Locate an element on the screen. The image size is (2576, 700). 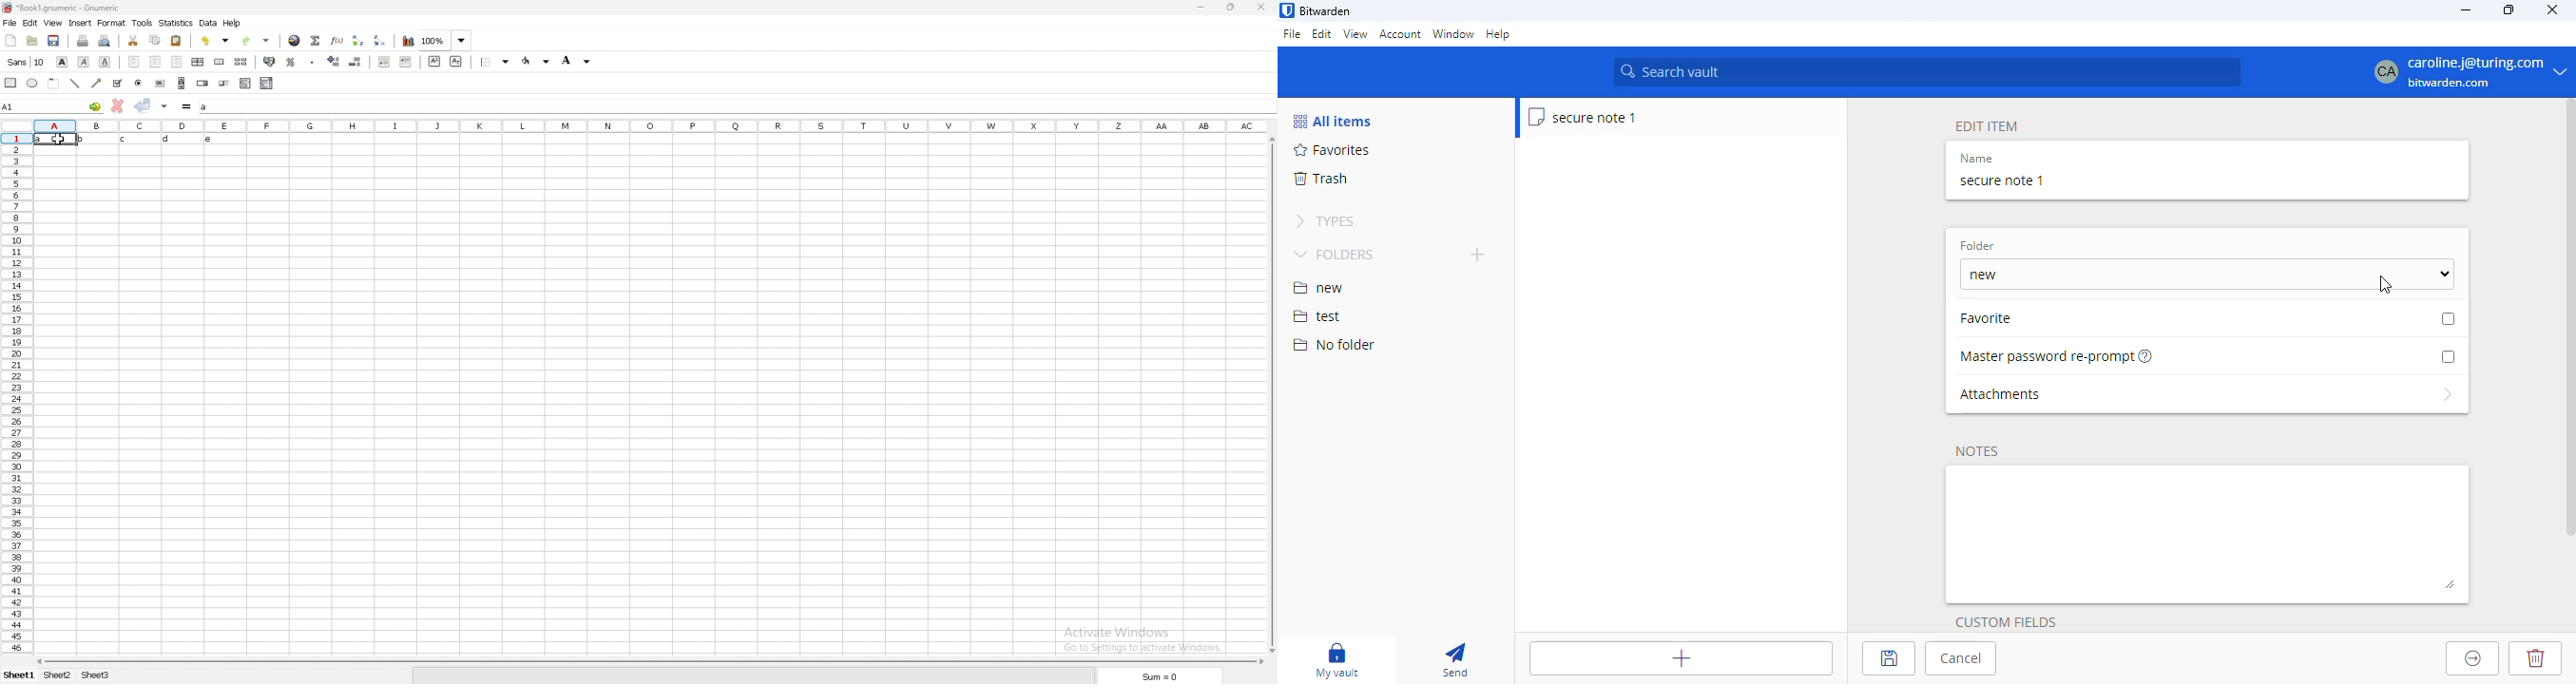
file name is located at coordinates (62, 7).